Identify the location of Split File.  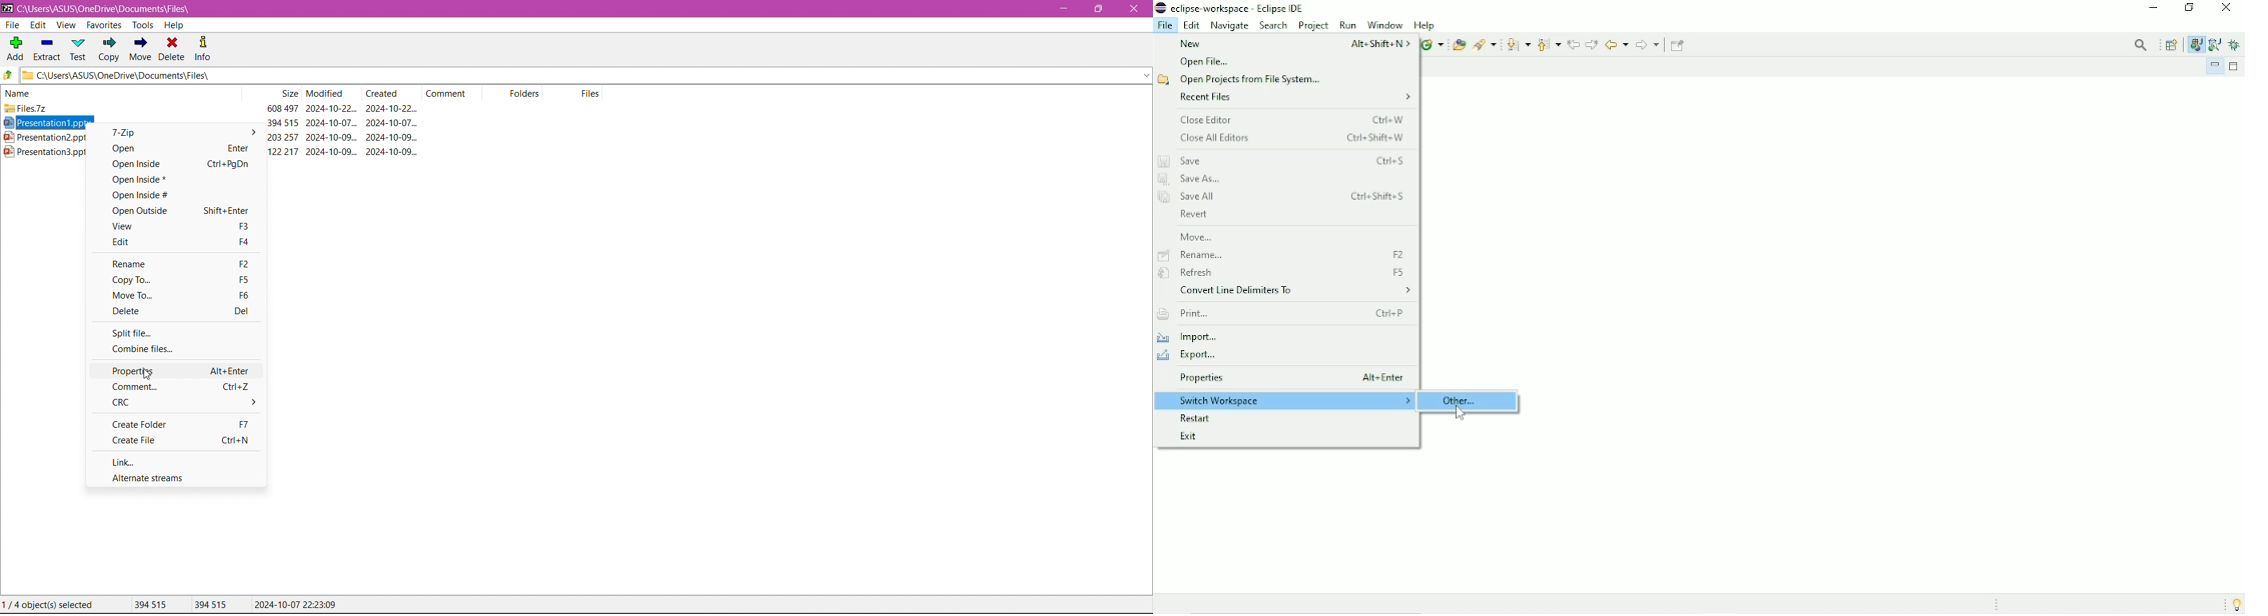
(132, 334).